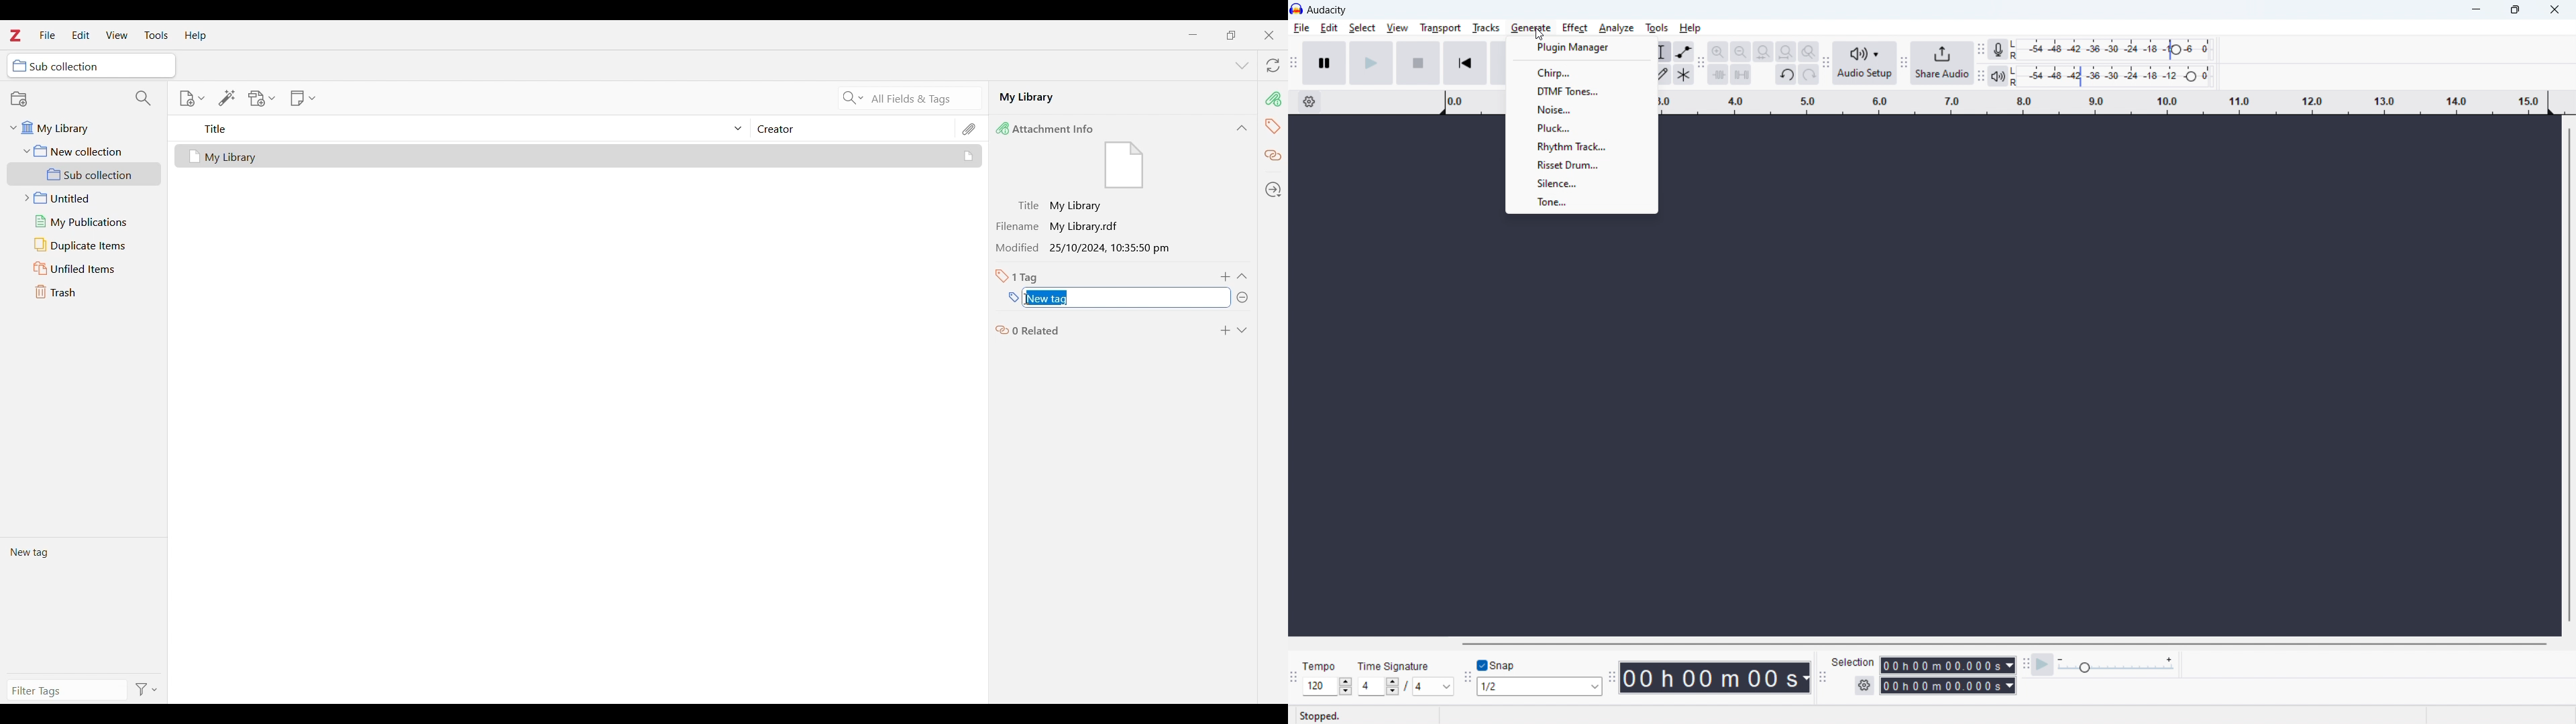  What do you see at coordinates (1718, 74) in the screenshot?
I see `trim audio outside selection` at bounding box center [1718, 74].